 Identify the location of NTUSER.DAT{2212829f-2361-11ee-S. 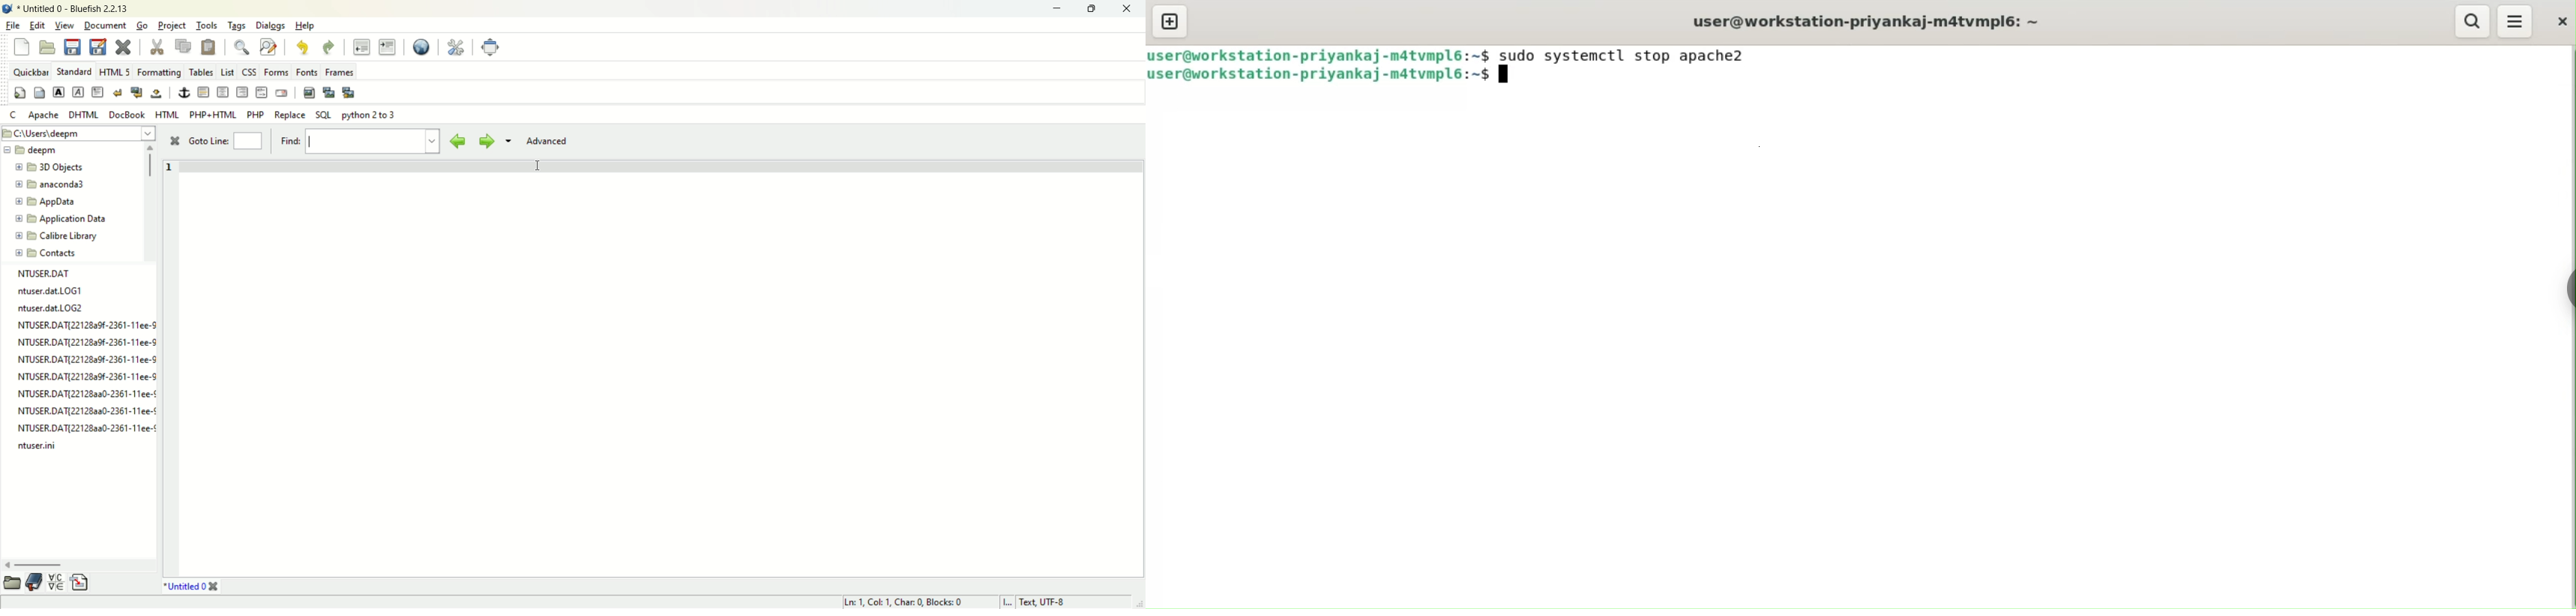
(85, 376).